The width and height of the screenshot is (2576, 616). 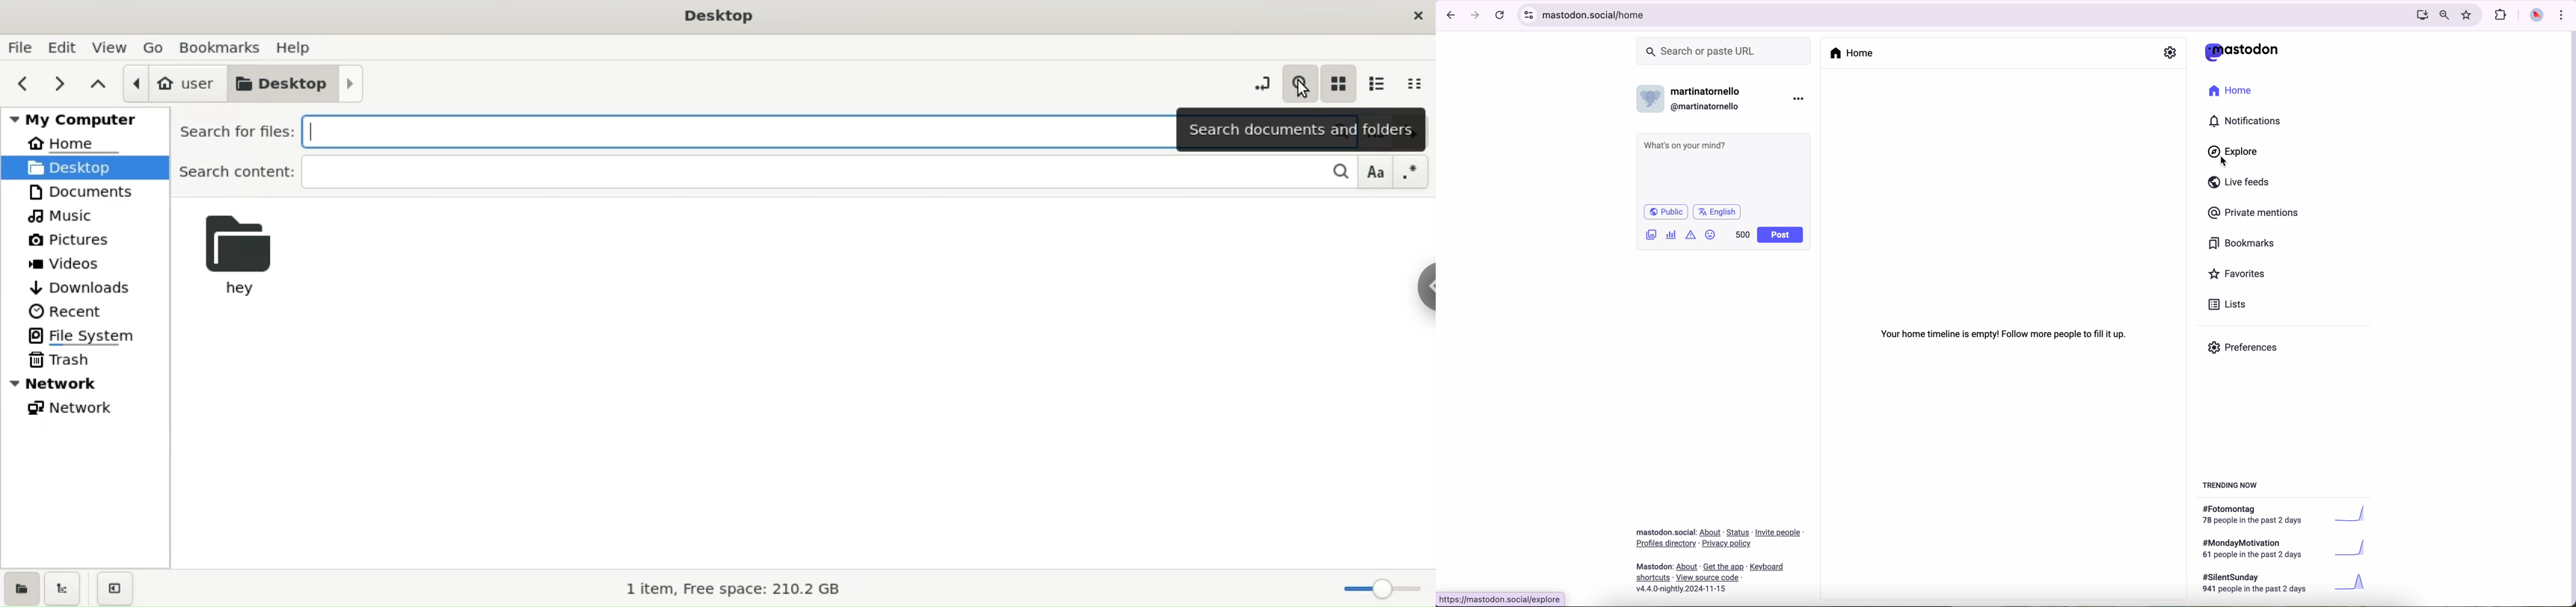 I want to click on extensions, so click(x=2502, y=15).